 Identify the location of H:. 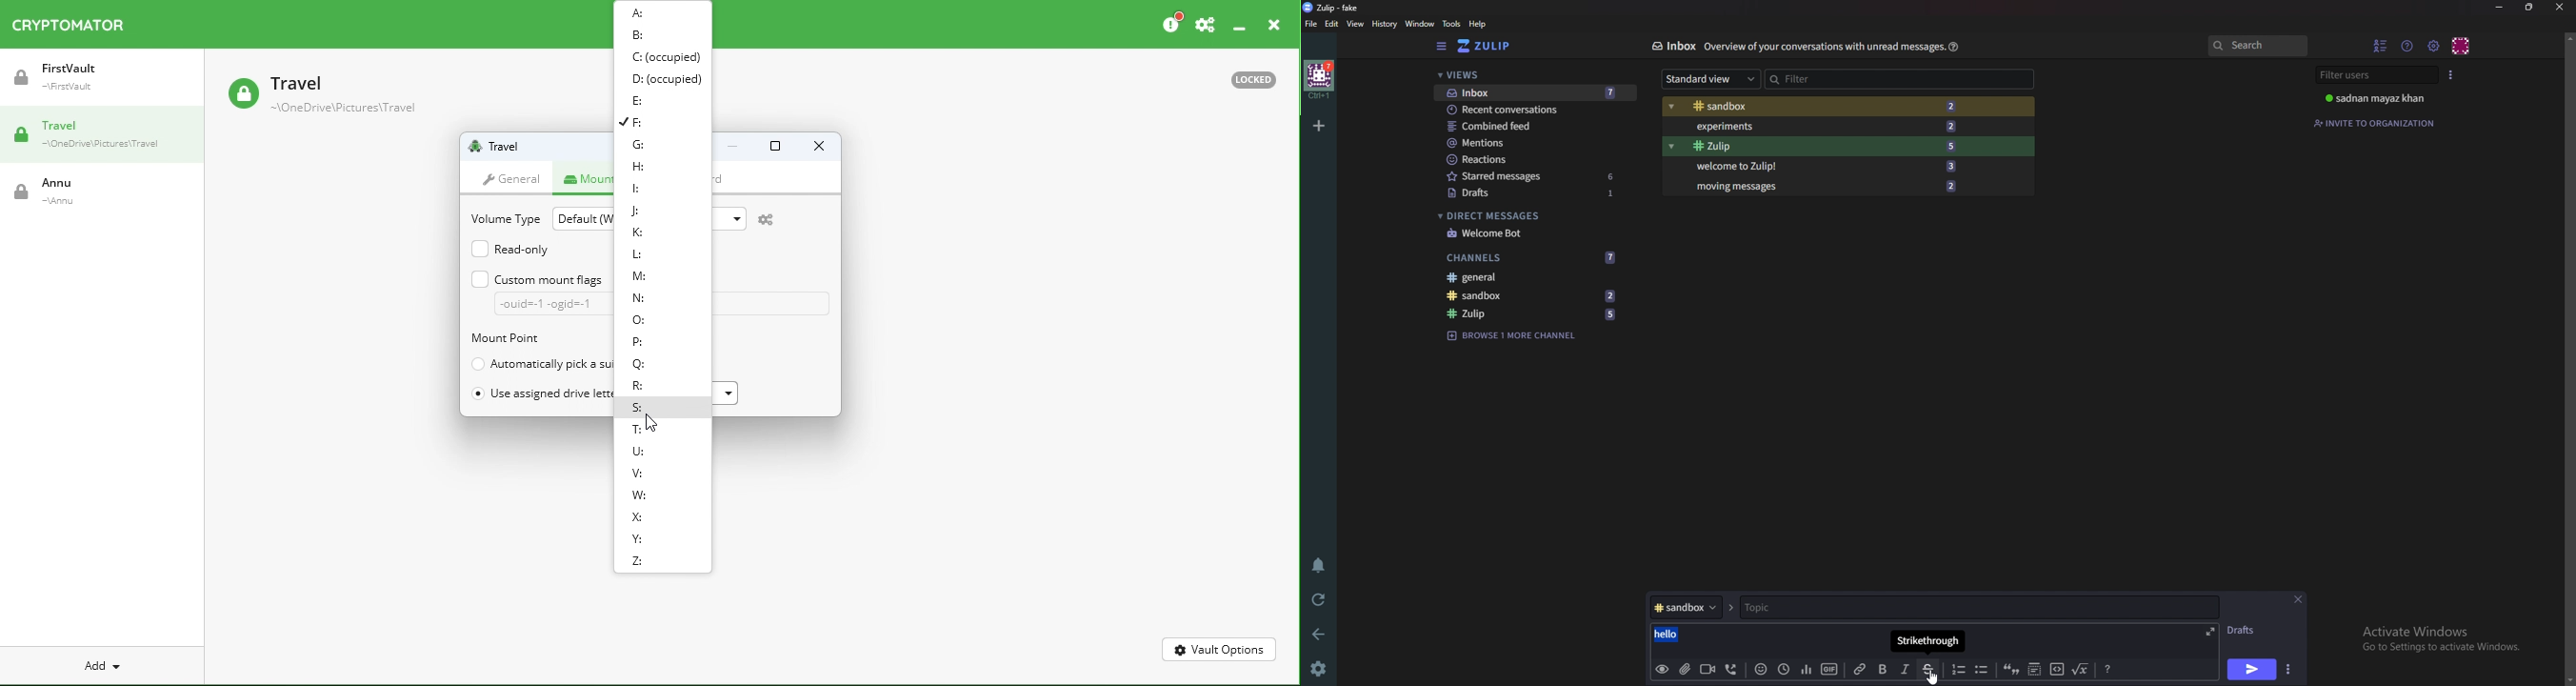
(637, 167).